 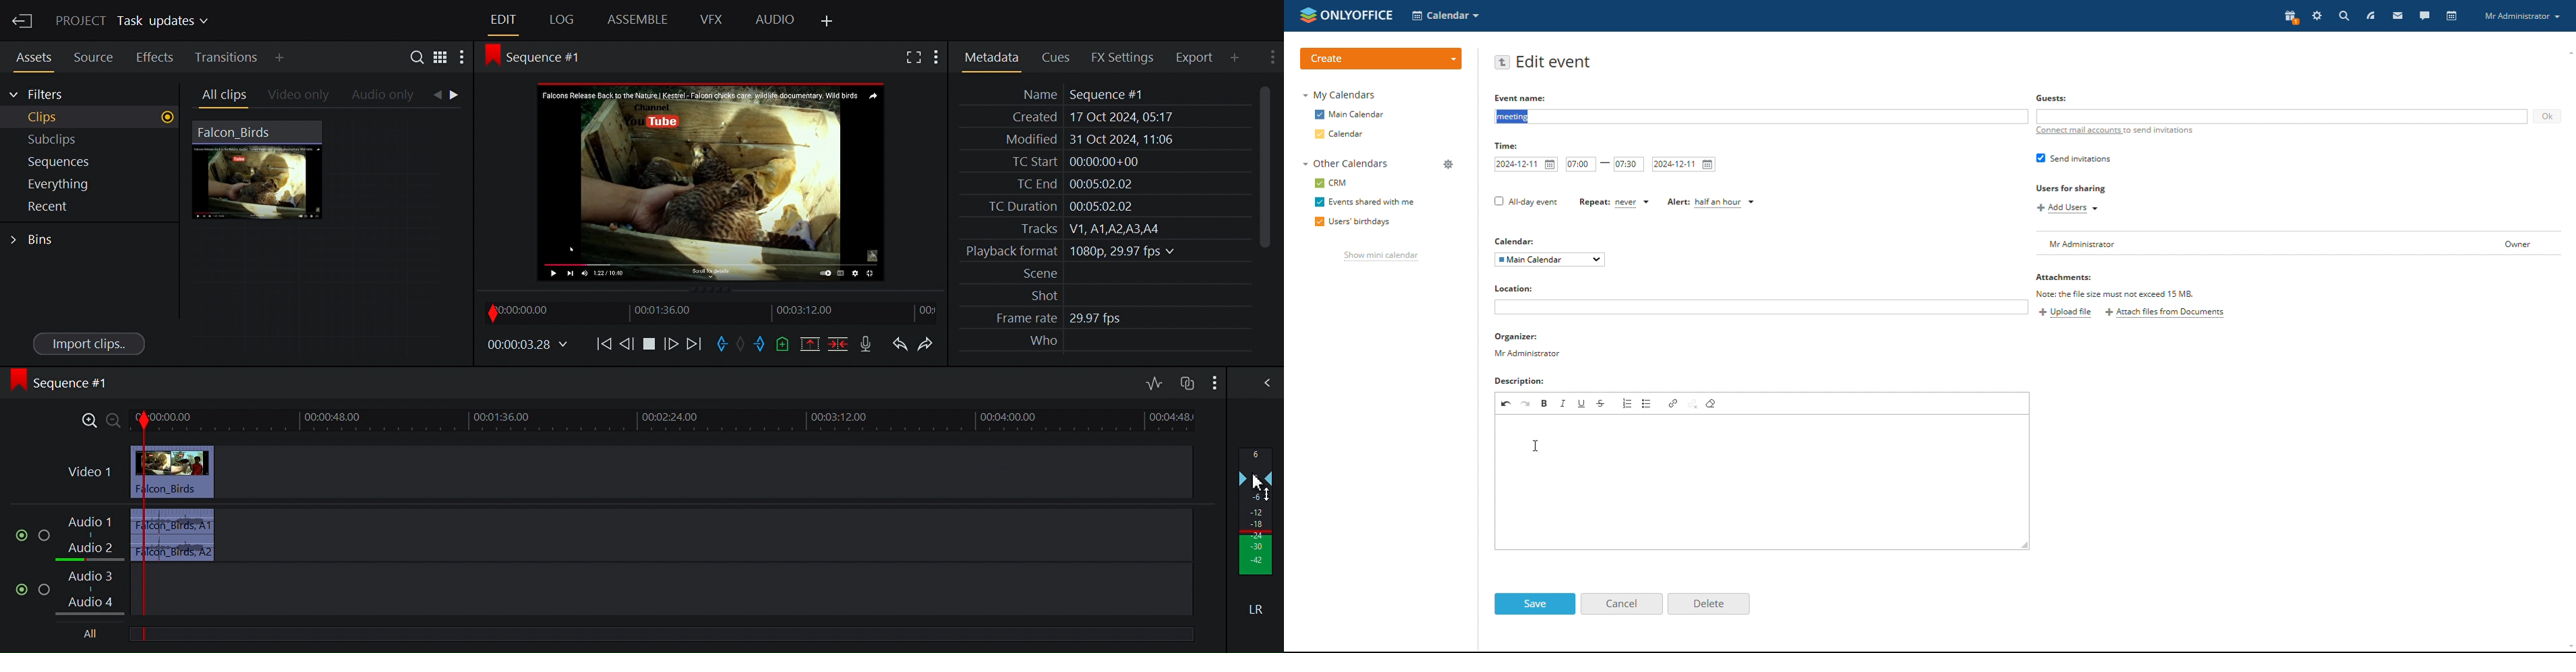 I want to click on Cues, so click(x=1055, y=57).